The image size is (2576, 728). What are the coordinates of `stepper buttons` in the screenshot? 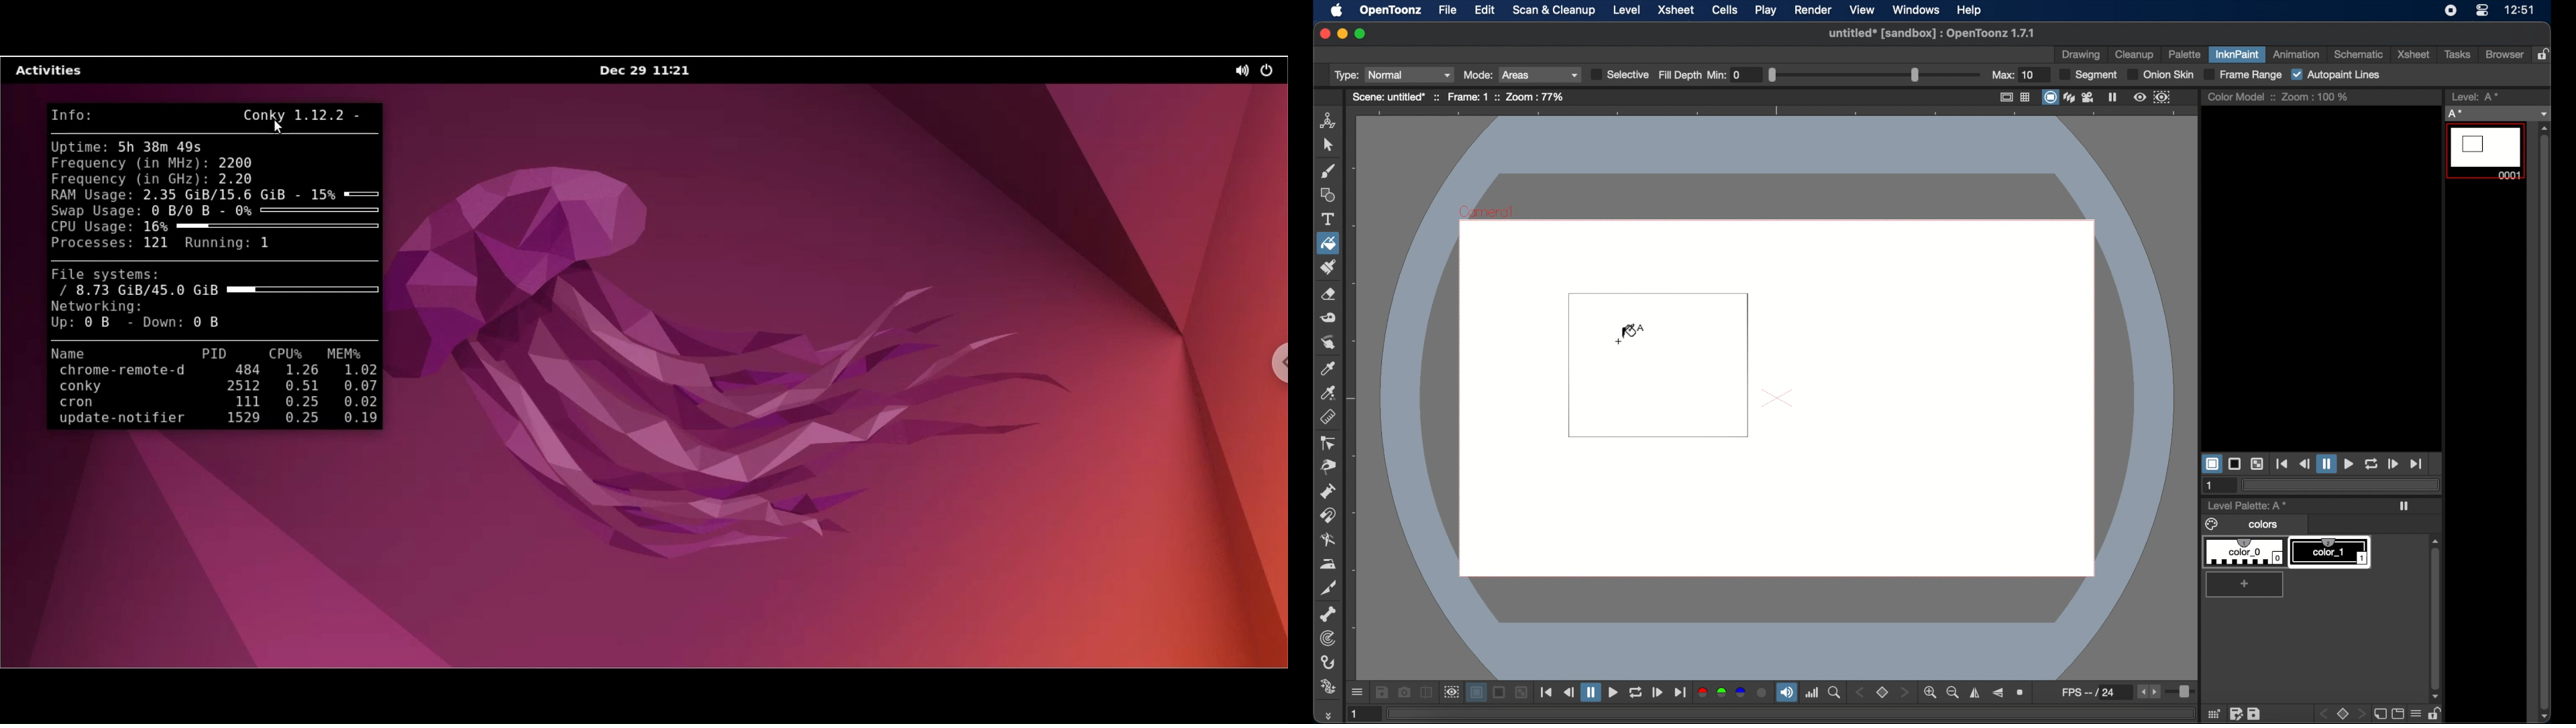 It's located at (2148, 691).